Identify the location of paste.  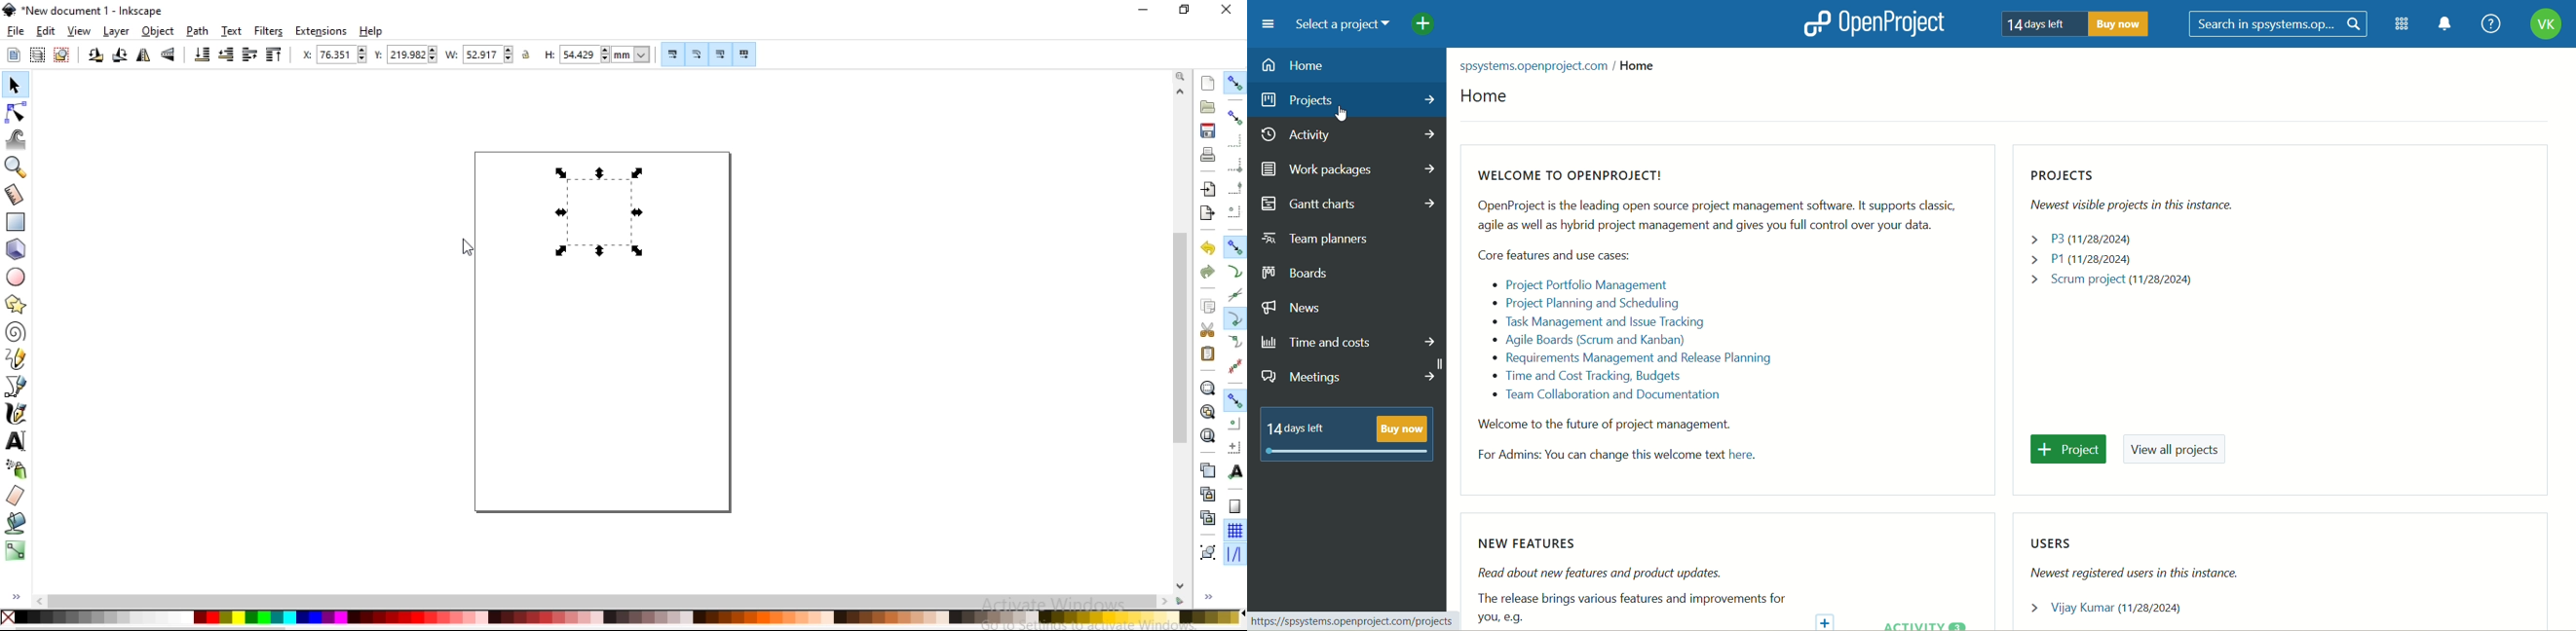
(1208, 354).